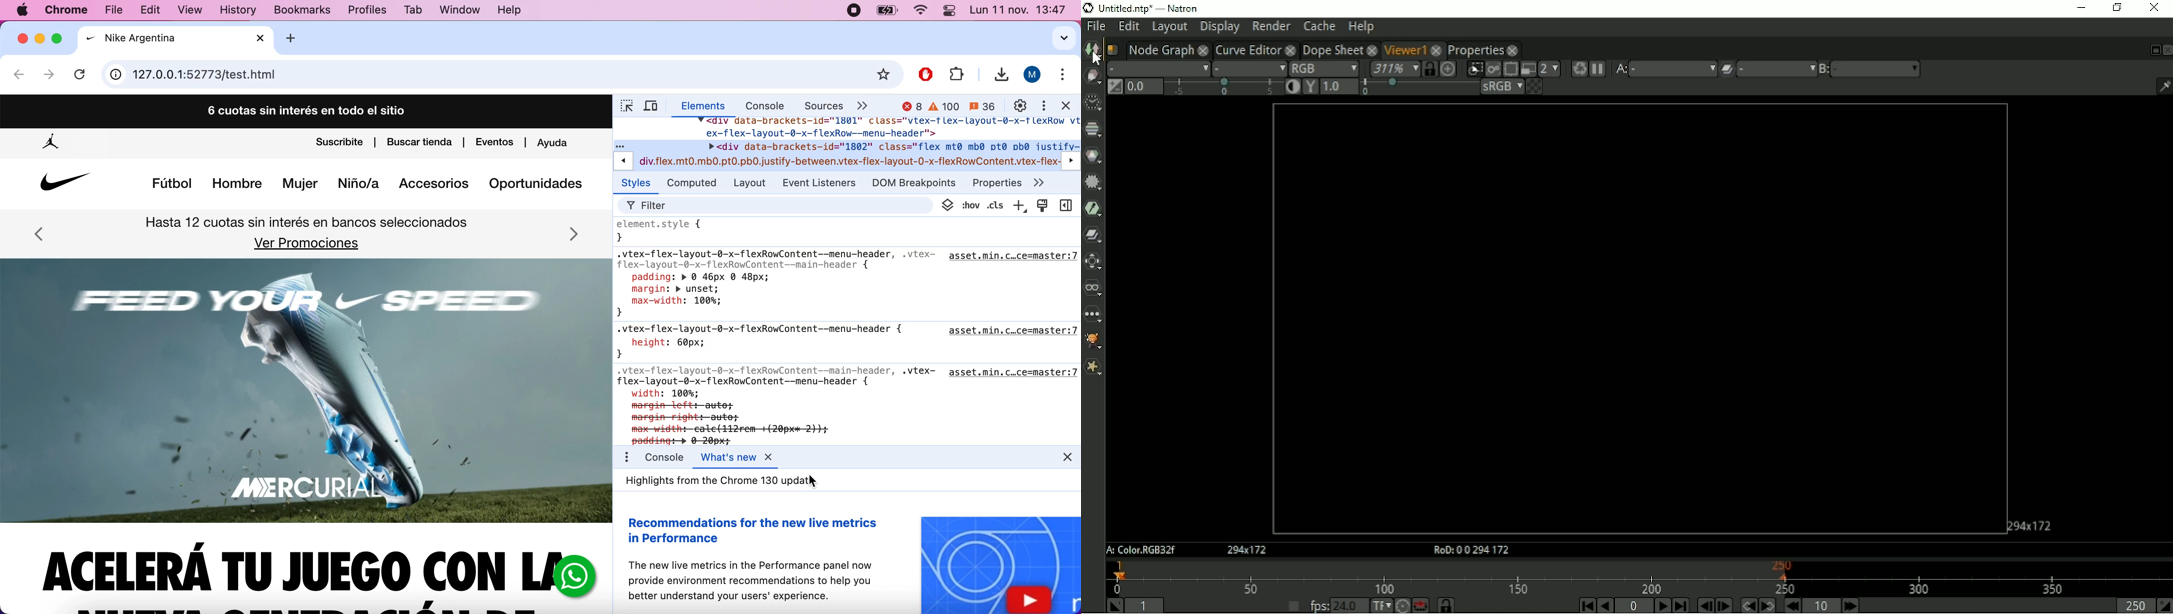 The height and width of the screenshot is (616, 2184). I want to click on Tab, so click(414, 10).